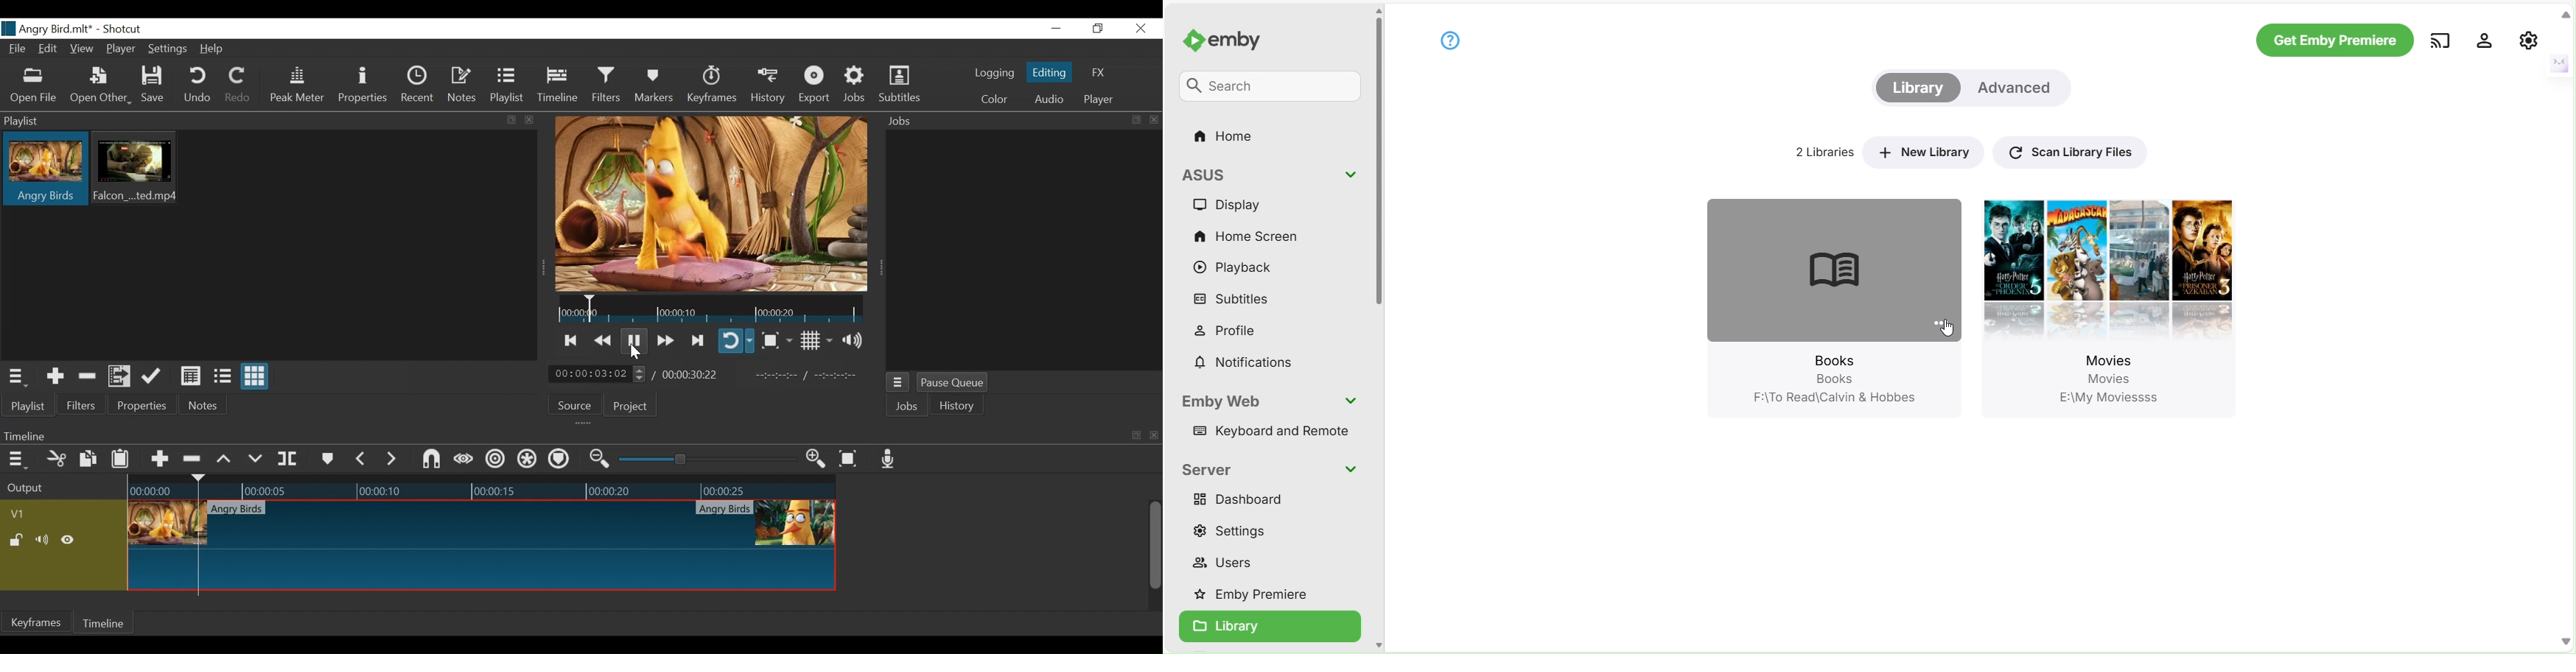  Describe the element at coordinates (144, 406) in the screenshot. I see `Properties` at that location.